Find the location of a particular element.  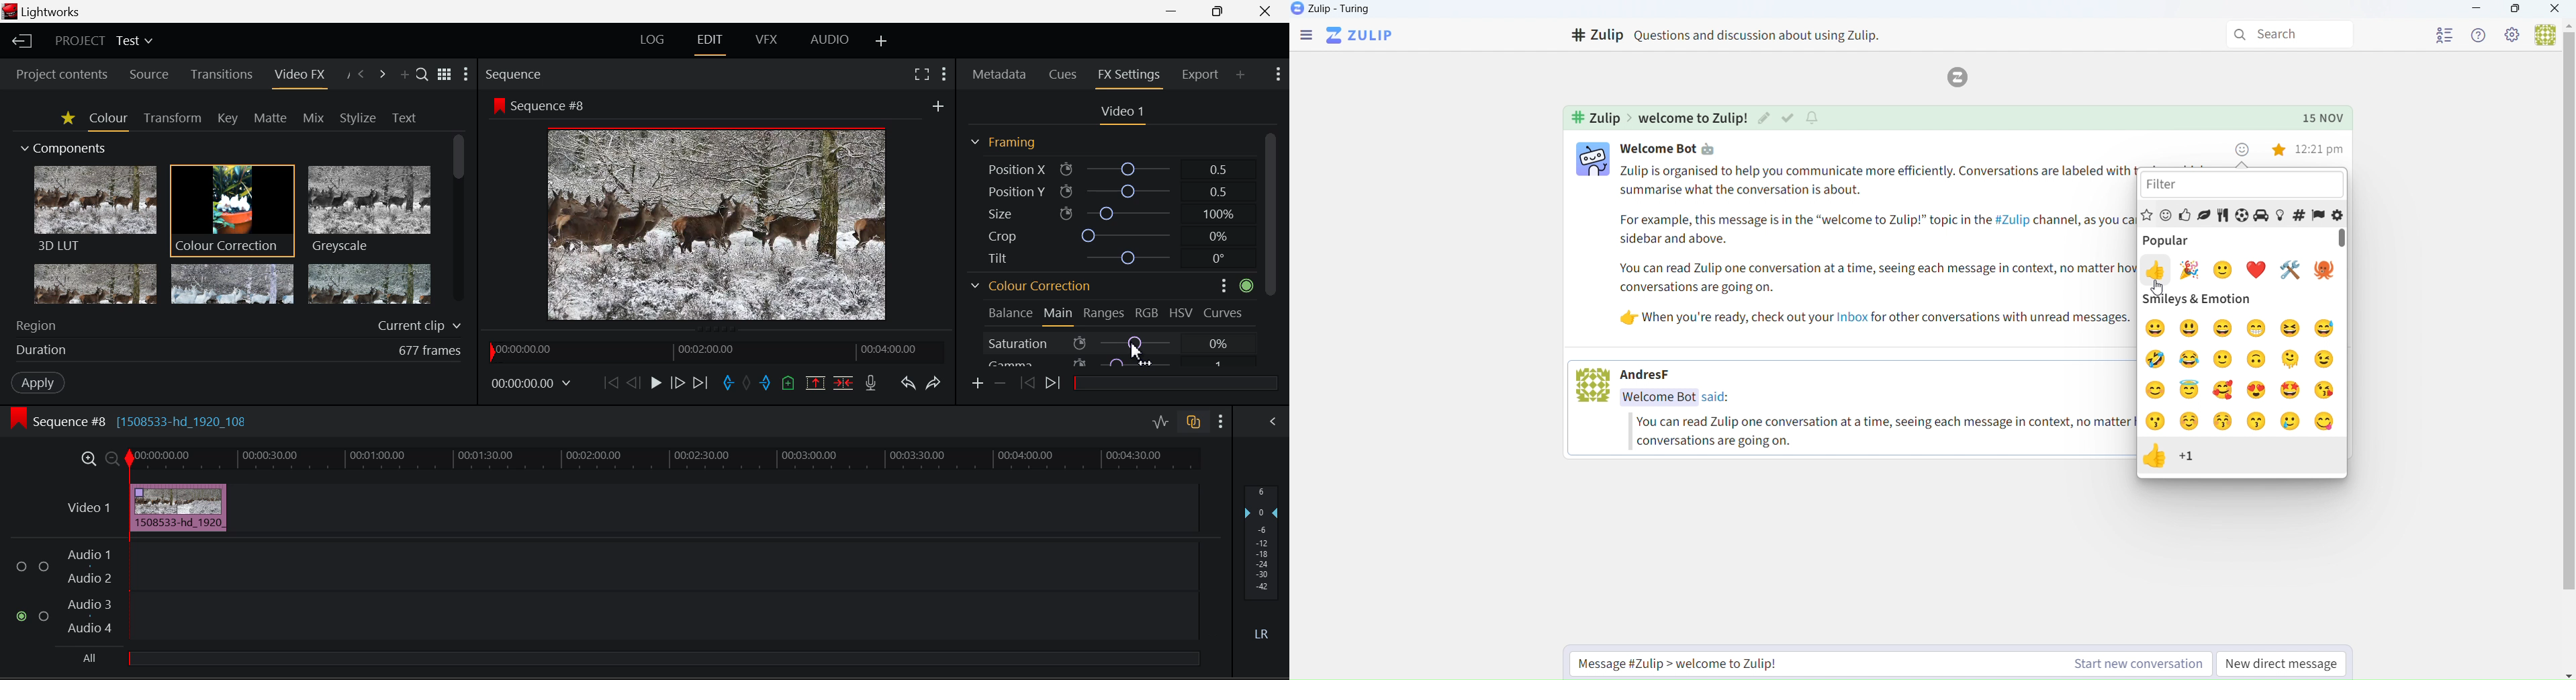

Cues is located at coordinates (1062, 75).